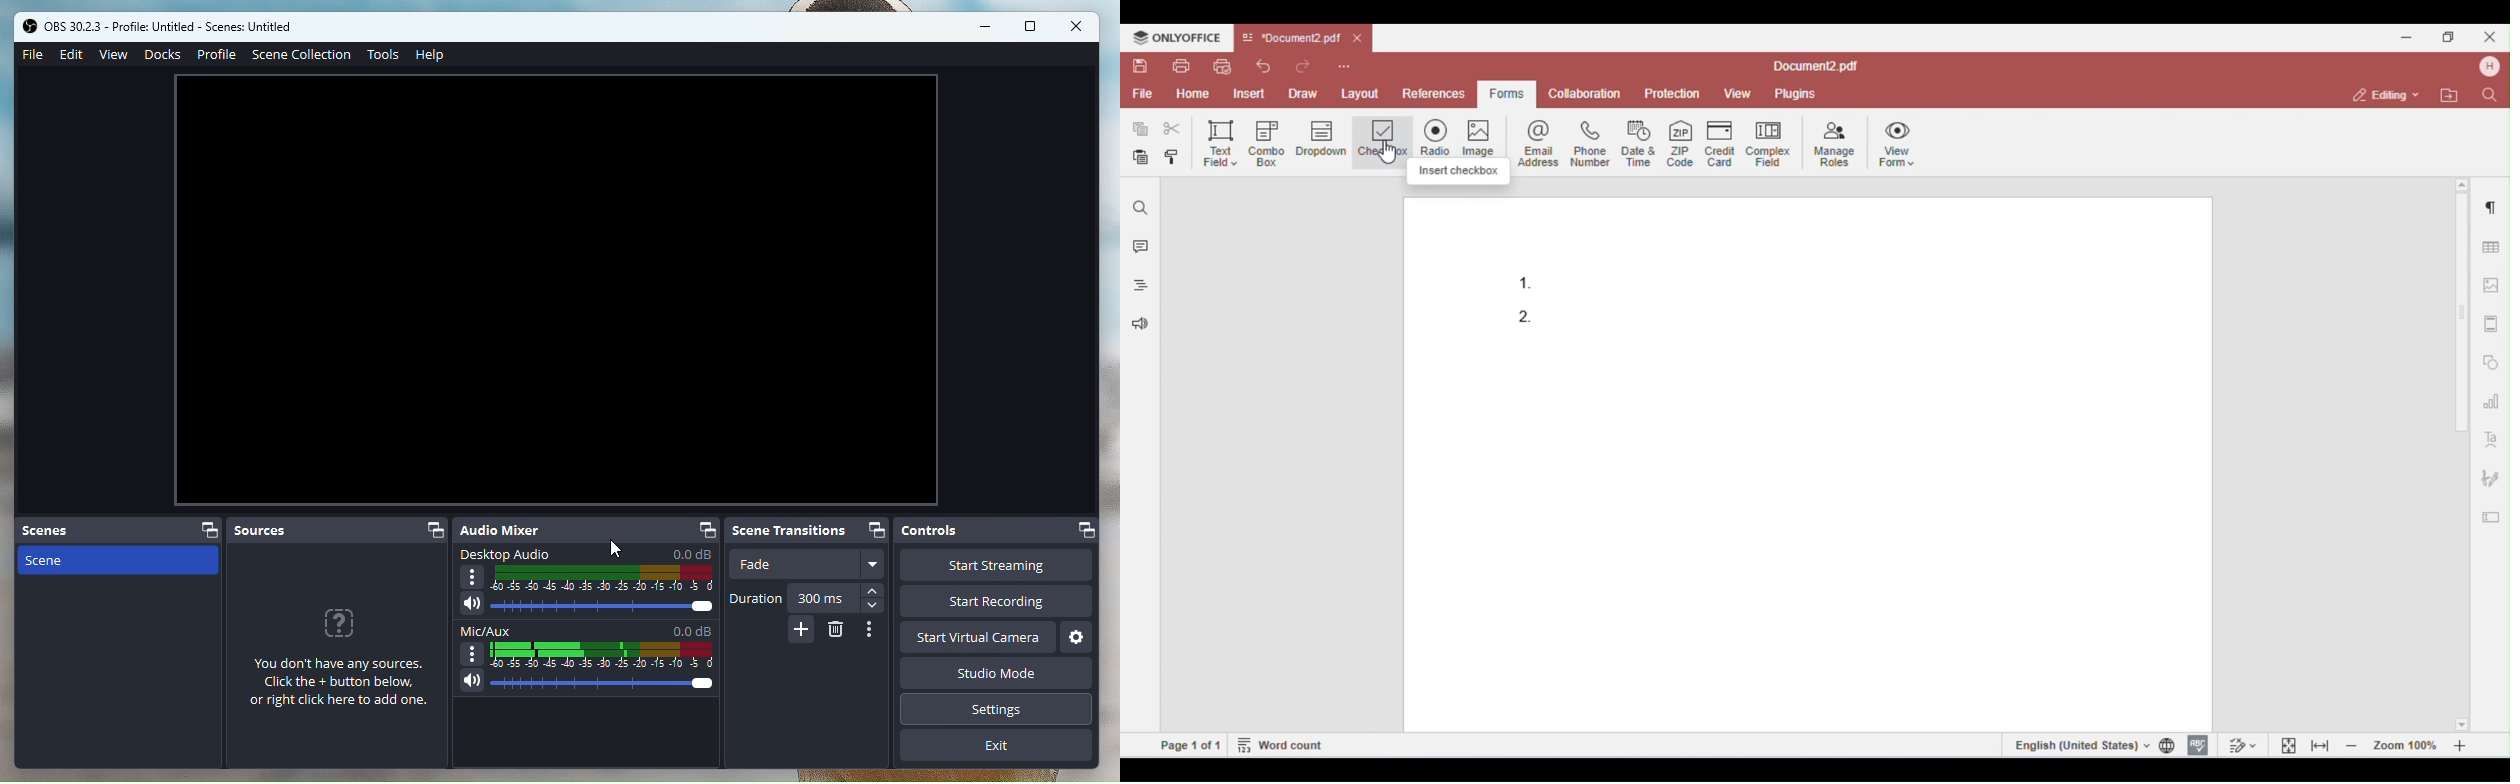  I want to click on cursor, so click(609, 549).